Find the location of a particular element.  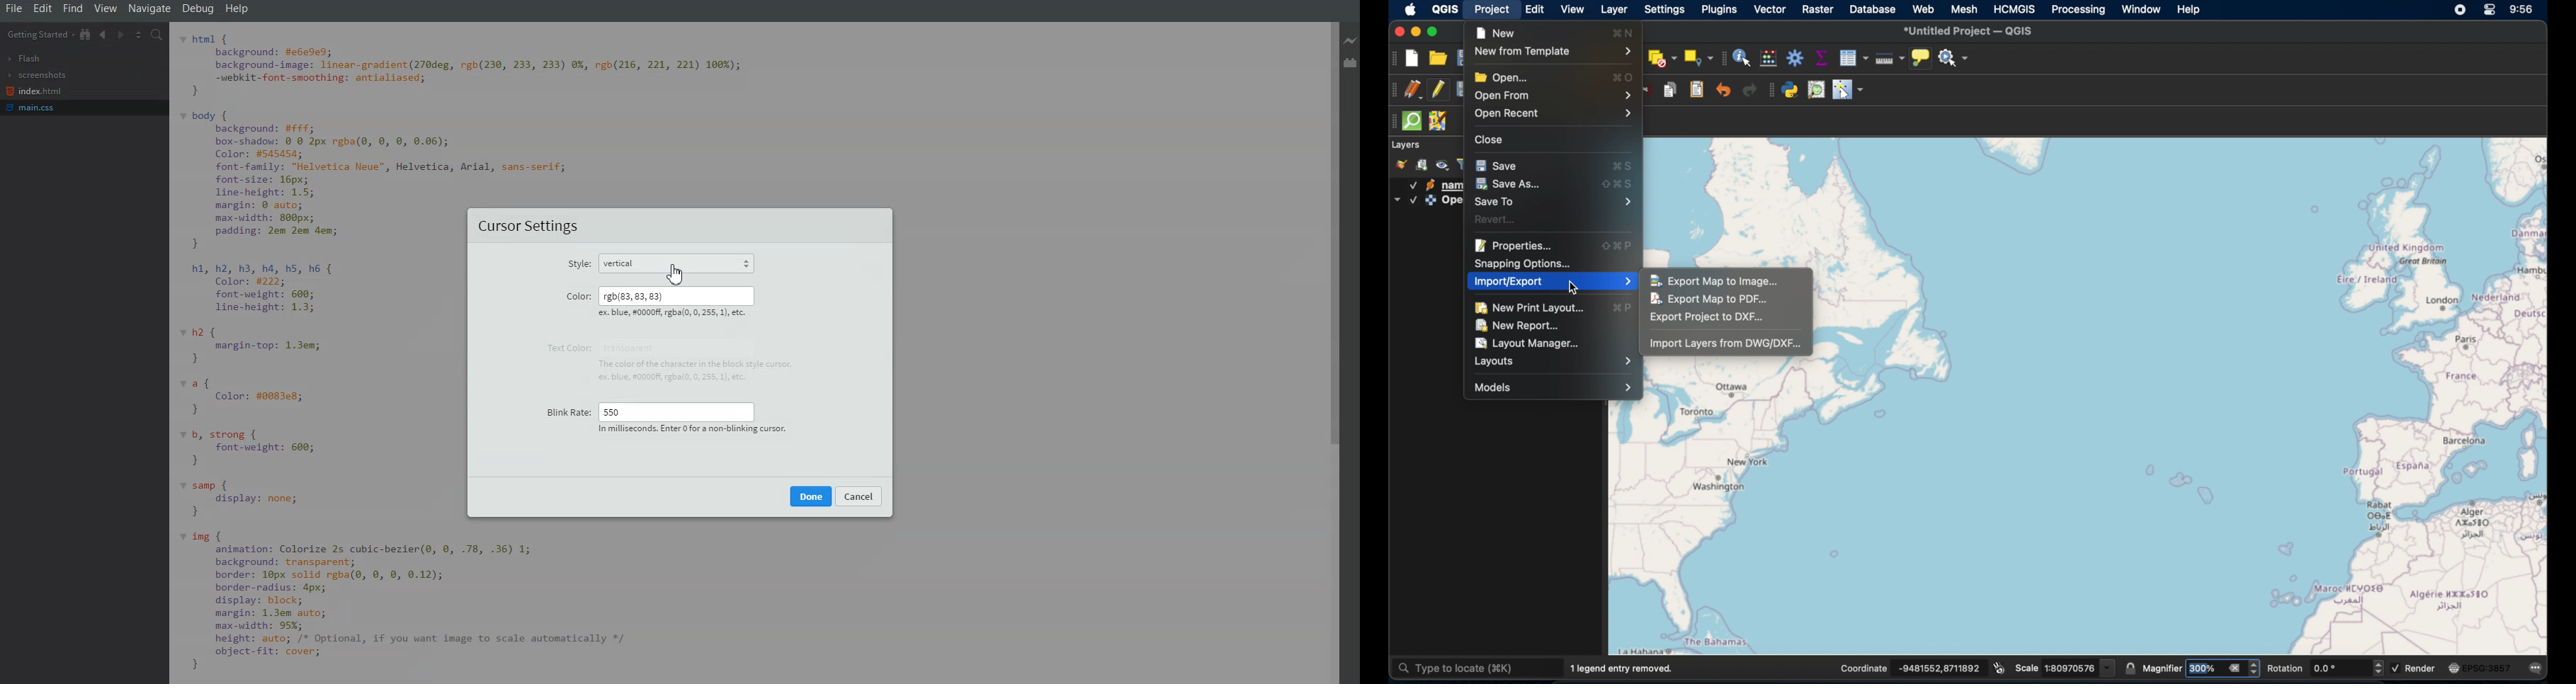

untitled project - QGIS is located at coordinates (1970, 31).